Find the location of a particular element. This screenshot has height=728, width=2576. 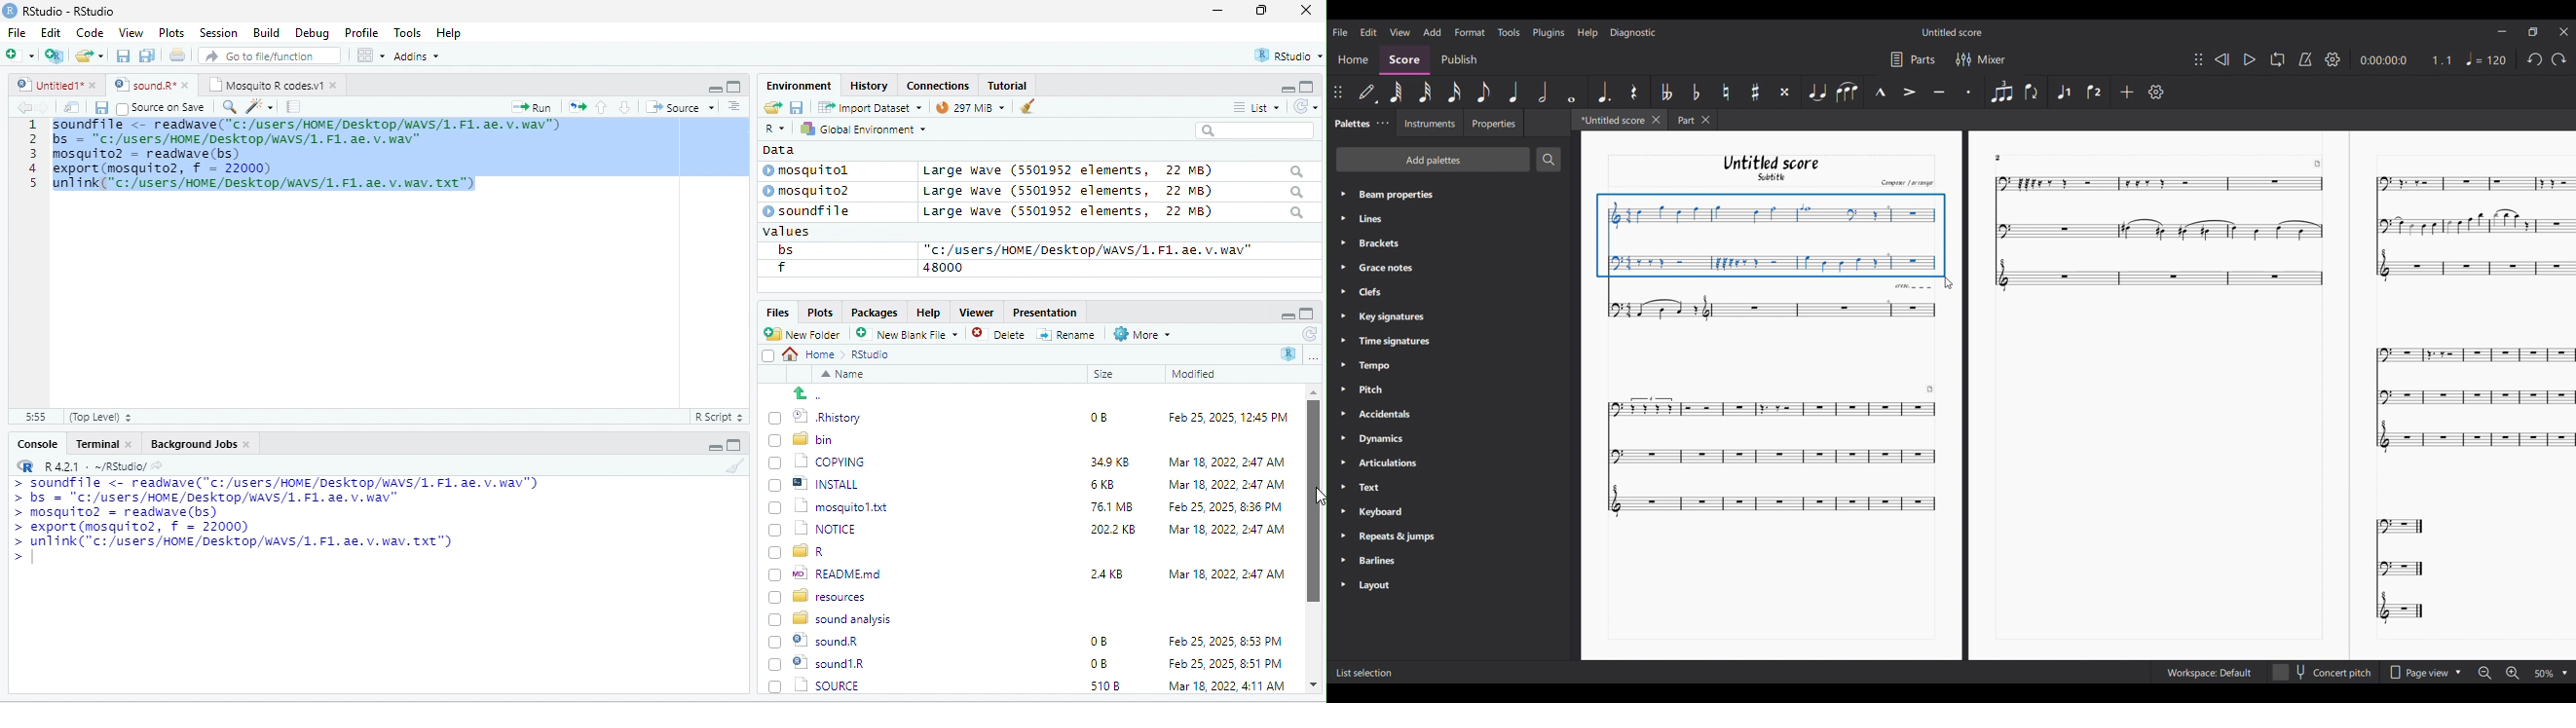

close is located at coordinates (1306, 12).